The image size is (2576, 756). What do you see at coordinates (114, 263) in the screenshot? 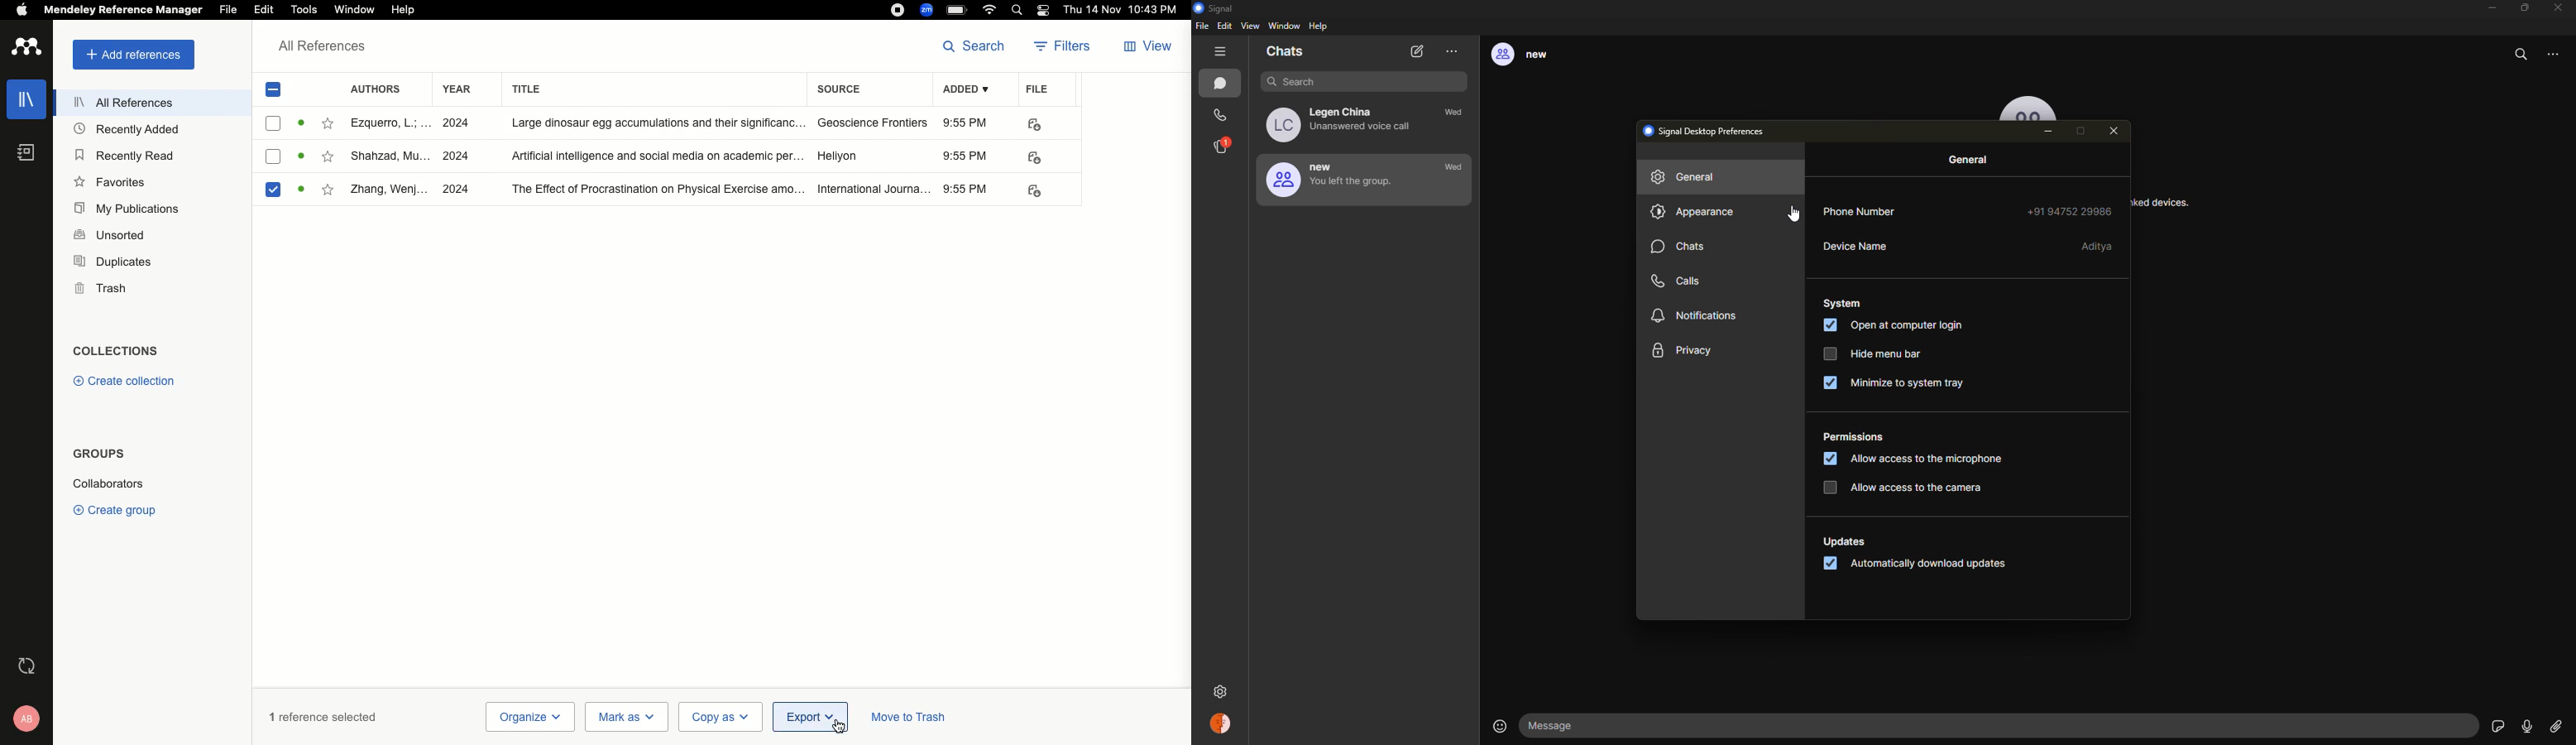
I see `Duplicates` at bounding box center [114, 263].